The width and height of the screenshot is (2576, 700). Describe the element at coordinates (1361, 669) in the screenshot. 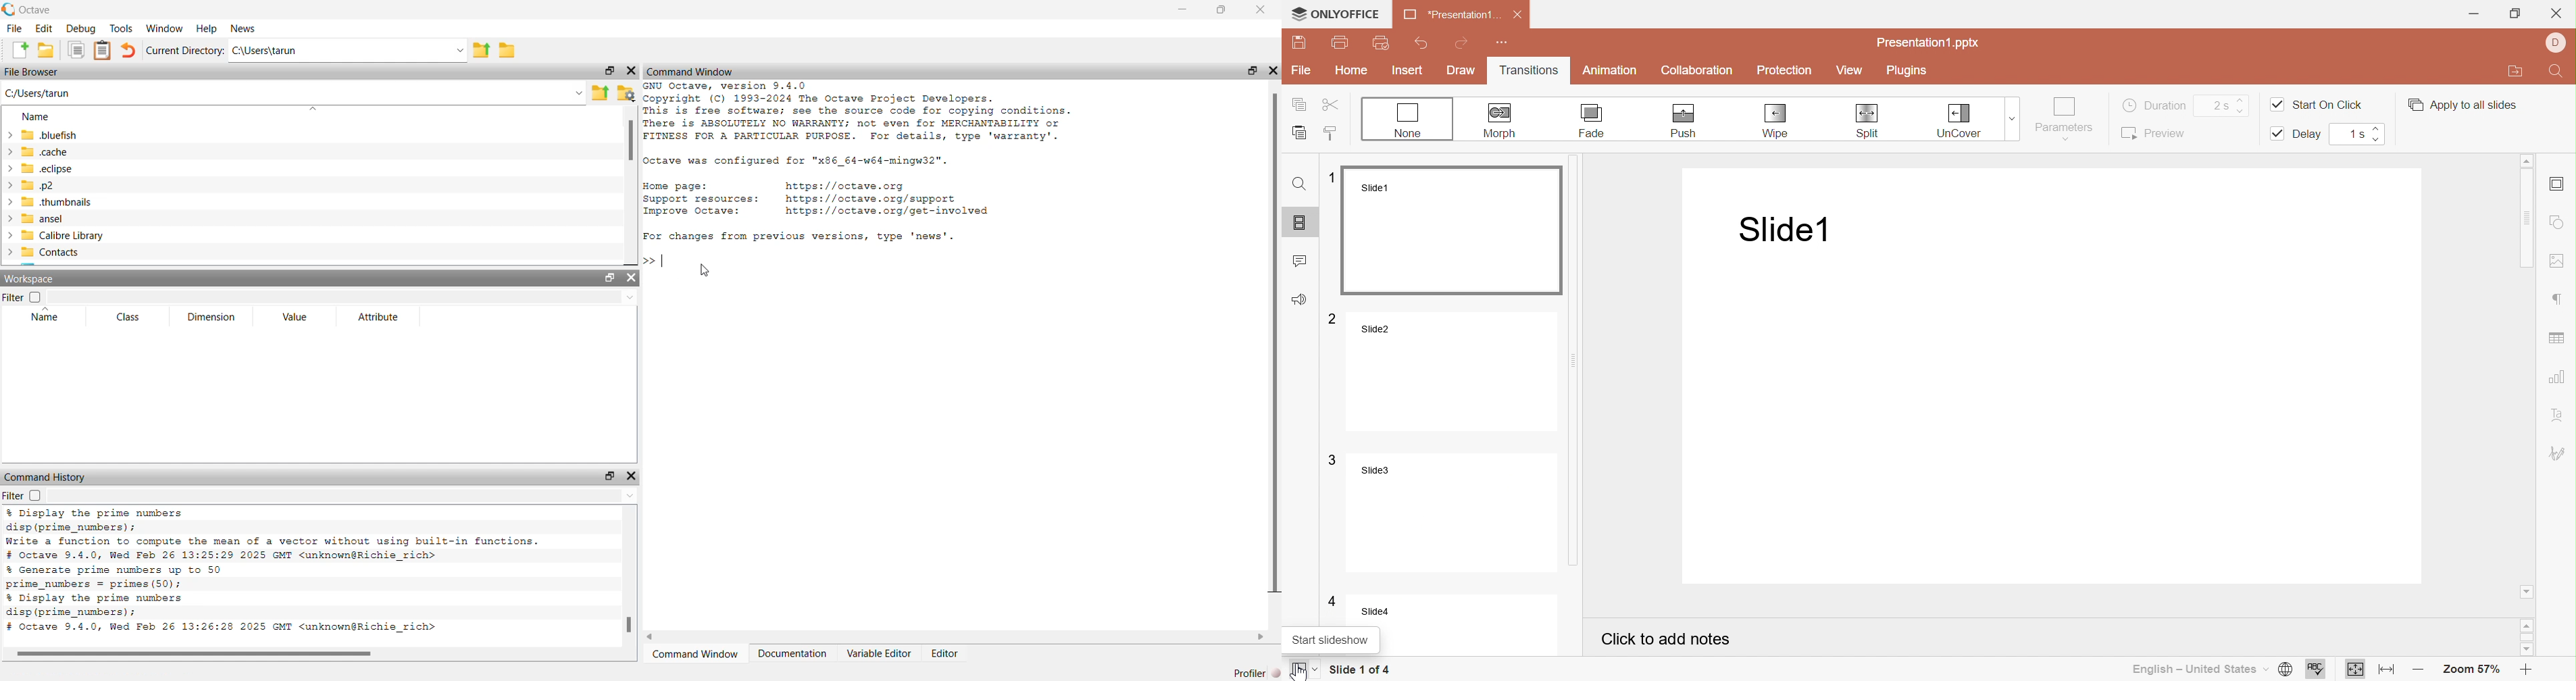

I see `Slide 1 of 4` at that location.